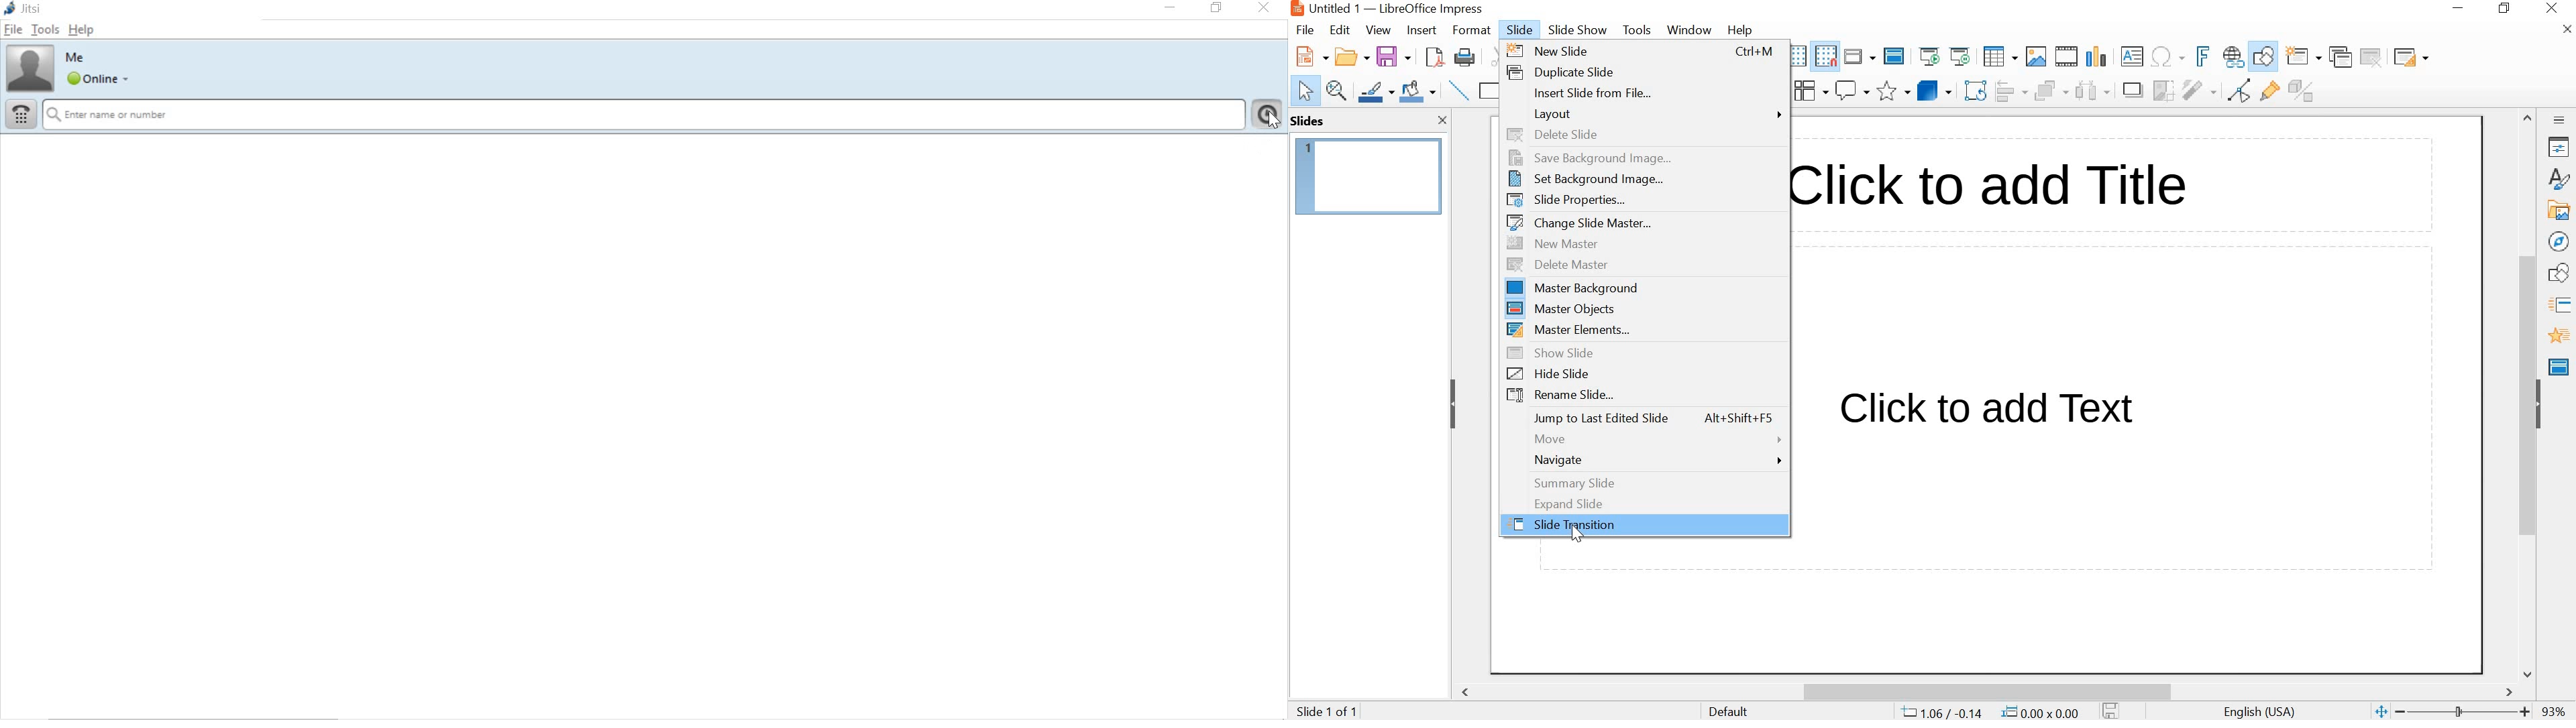  What do you see at coordinates (1640, 178) in the screenshot?
I see `set background image` at bounding box center [1640, 178].